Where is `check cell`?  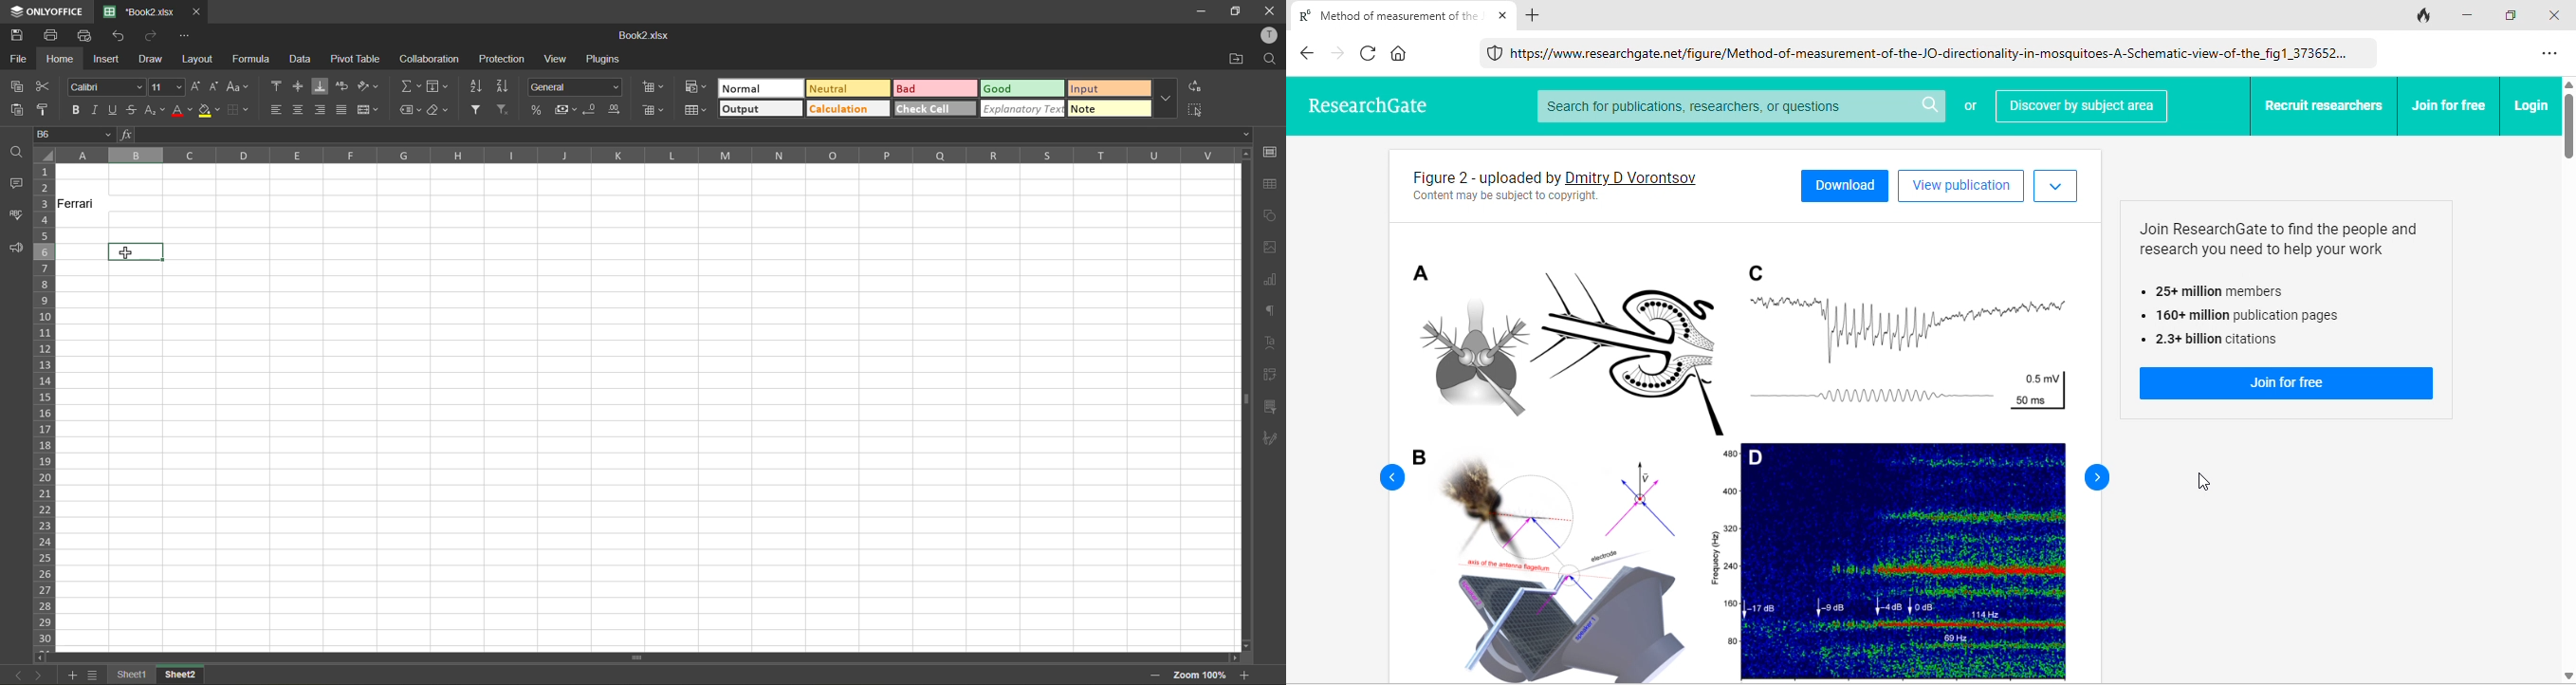
check cell is located at coordinates (936, 108).